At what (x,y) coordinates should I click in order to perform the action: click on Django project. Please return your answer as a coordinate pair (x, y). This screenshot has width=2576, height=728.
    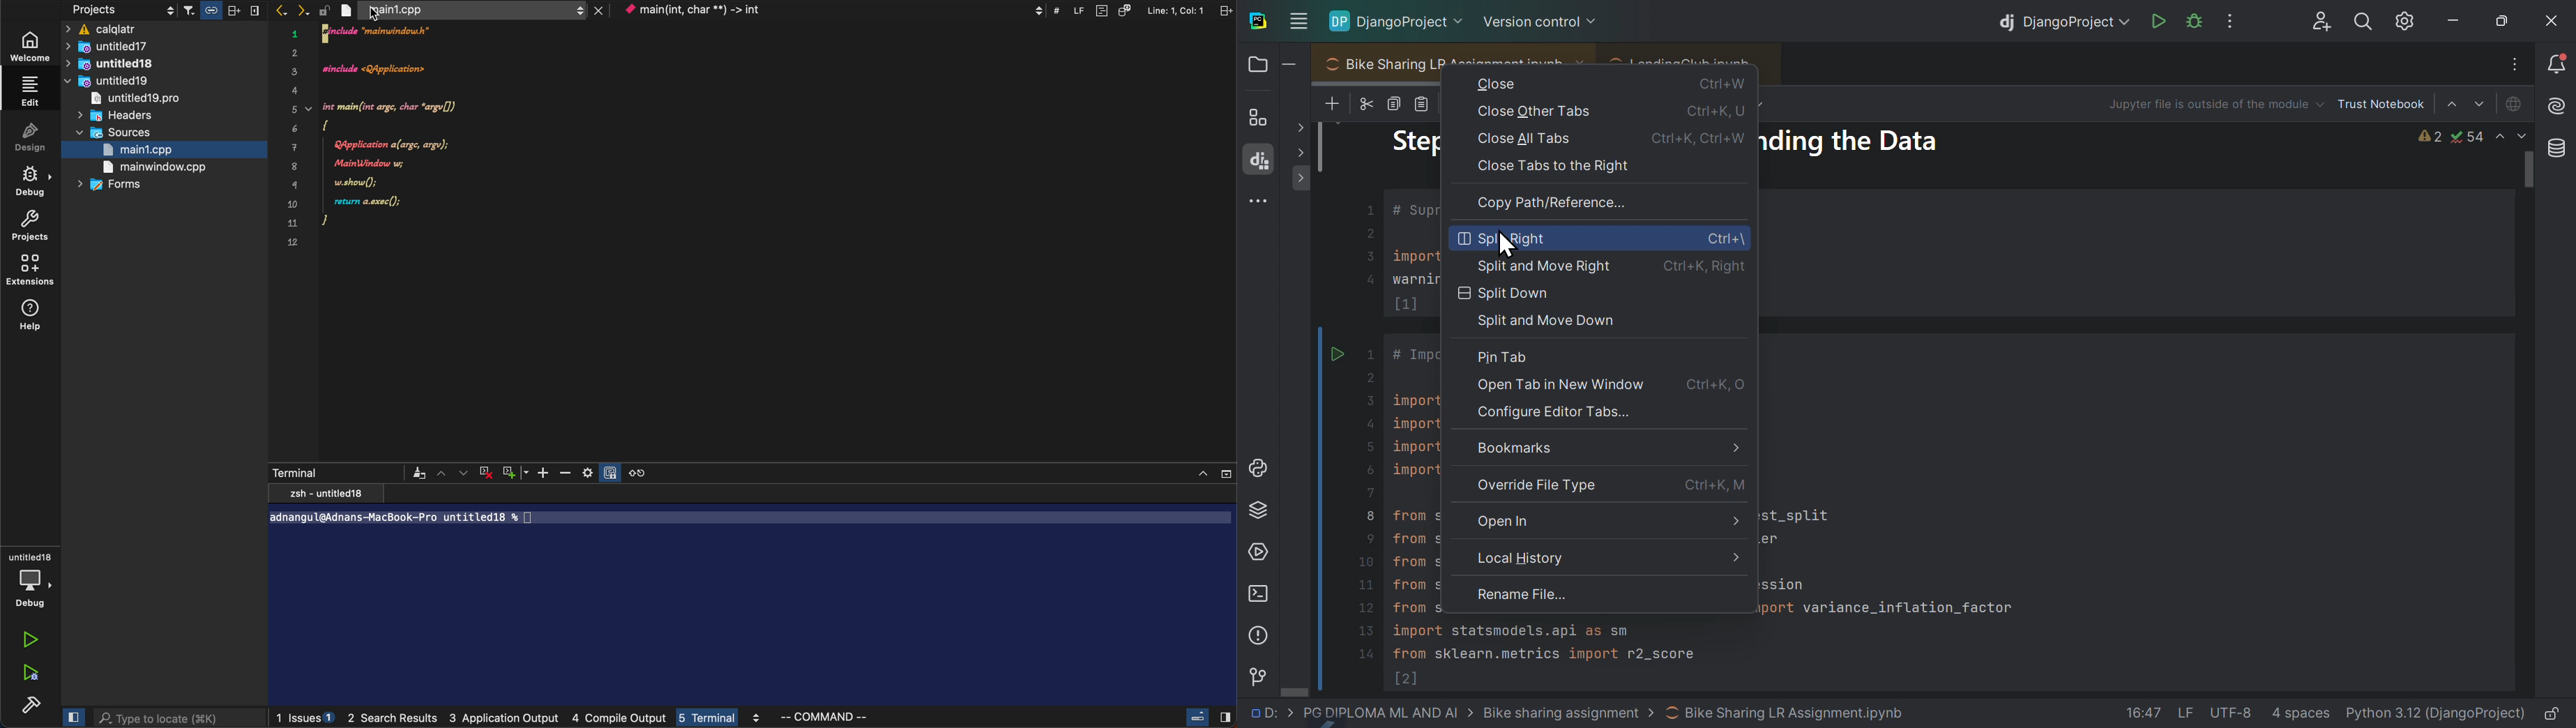
    Looking at the image, I should click on (2063, 22).